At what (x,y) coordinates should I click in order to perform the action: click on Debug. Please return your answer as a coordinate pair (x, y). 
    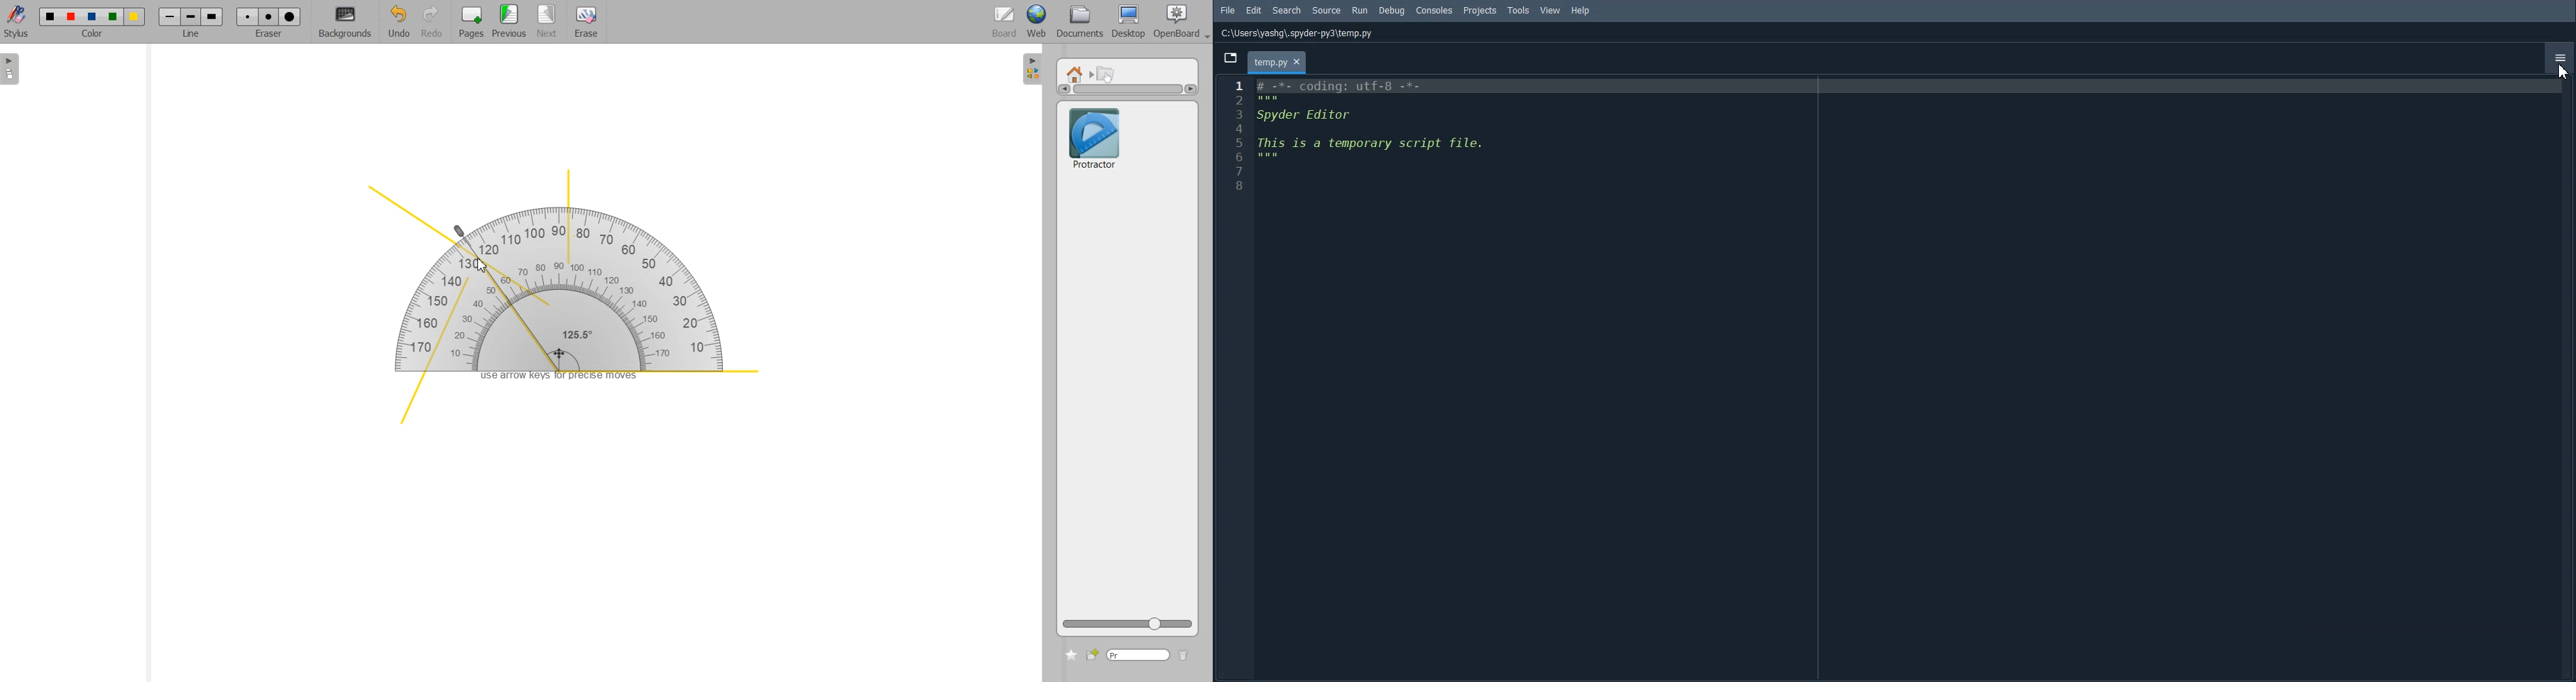
    Looking at the image, I should click on (1392, 11).